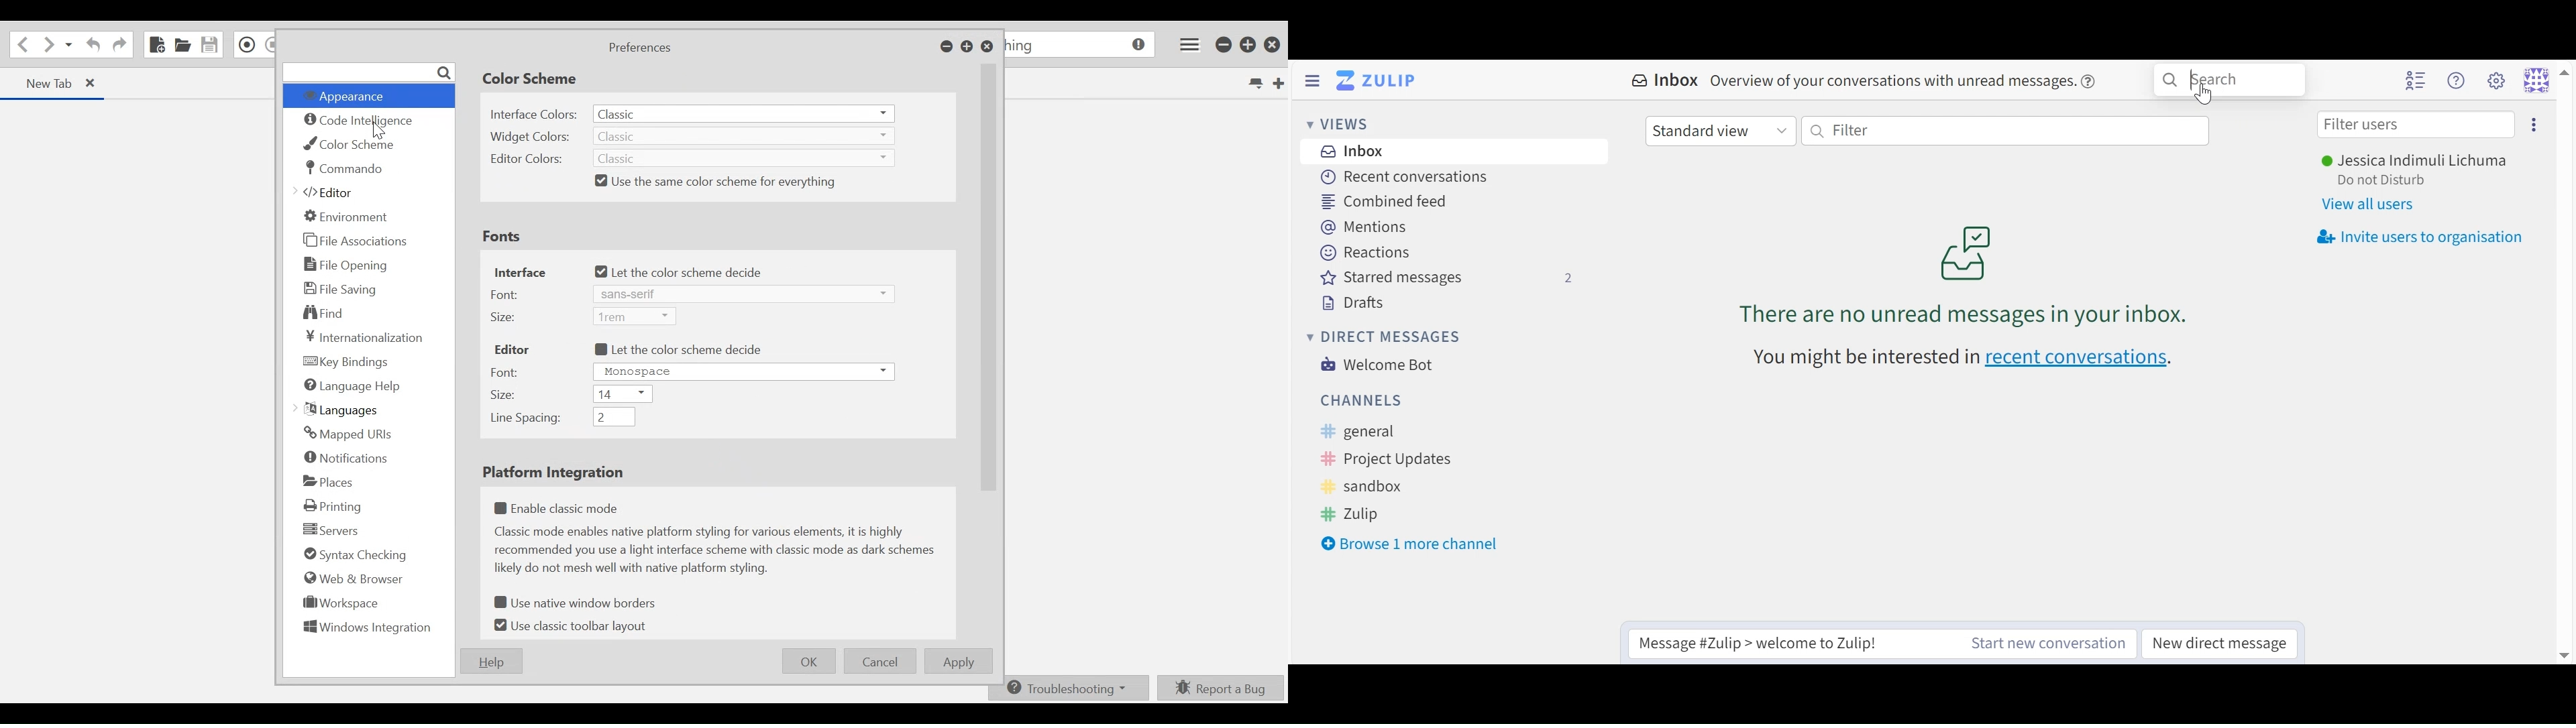 The width and height of the screenshot is (2576, 728). I want to click on Editor Colors:, so click(525, 160).